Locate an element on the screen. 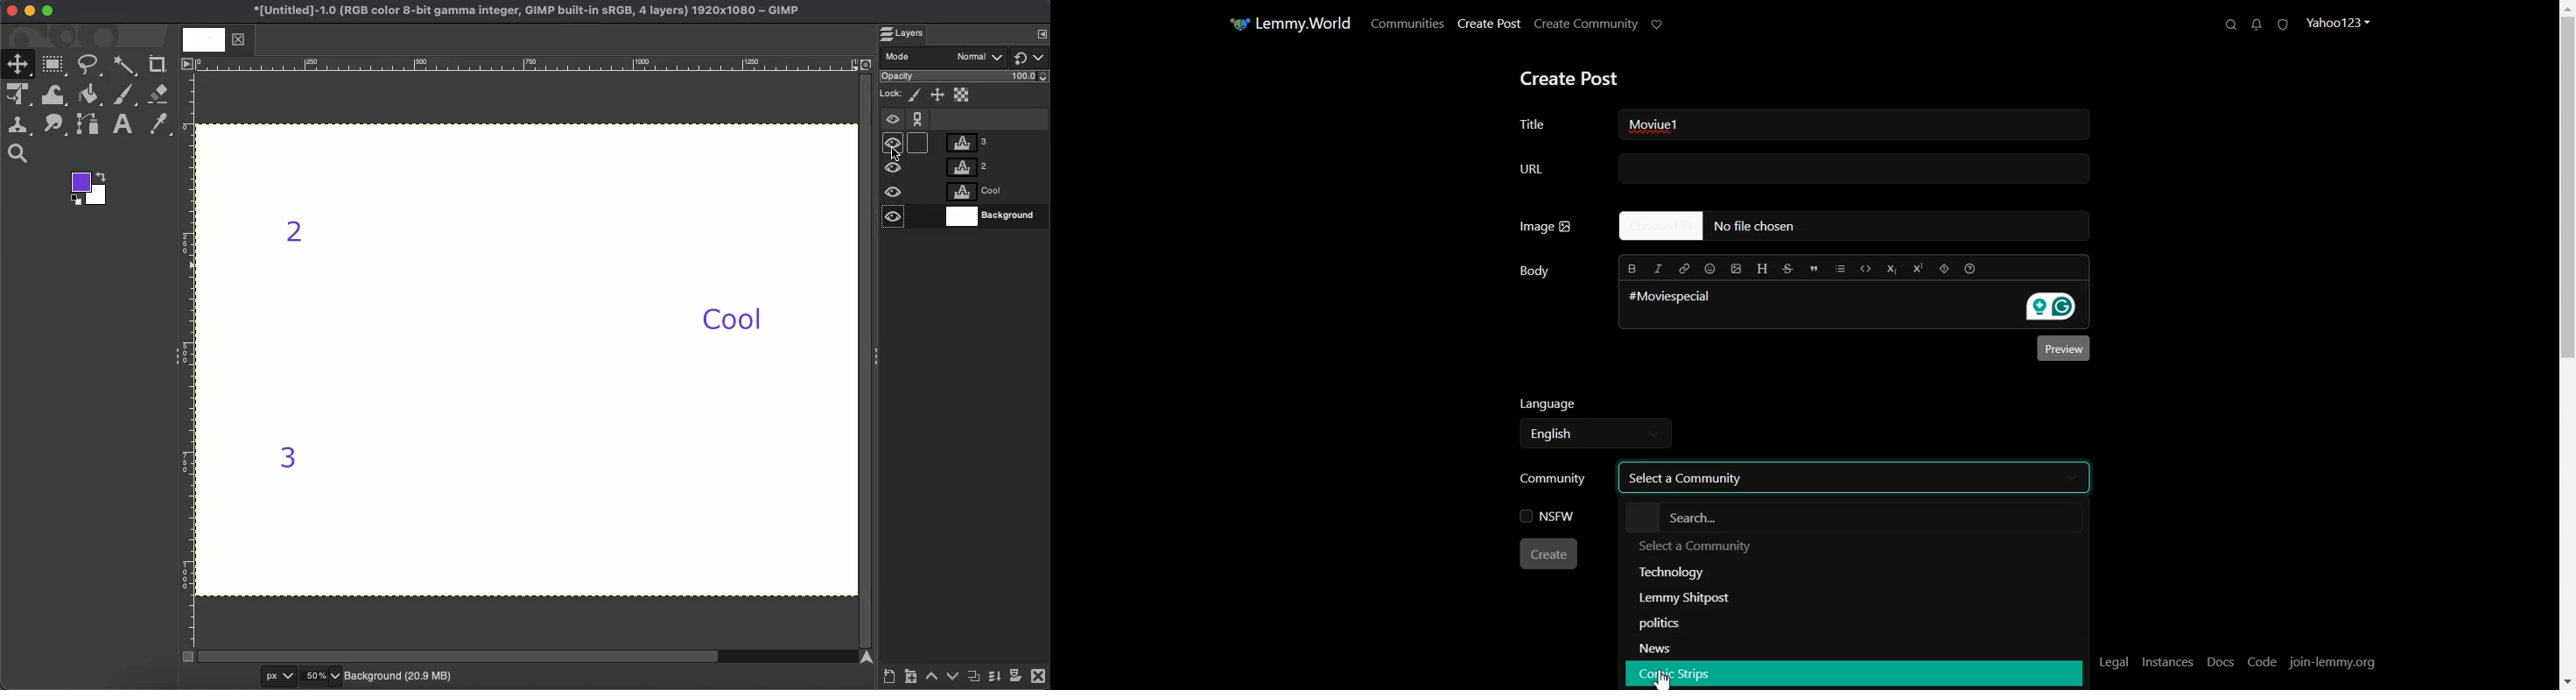  Maximize is located at coordinates (48, 13).